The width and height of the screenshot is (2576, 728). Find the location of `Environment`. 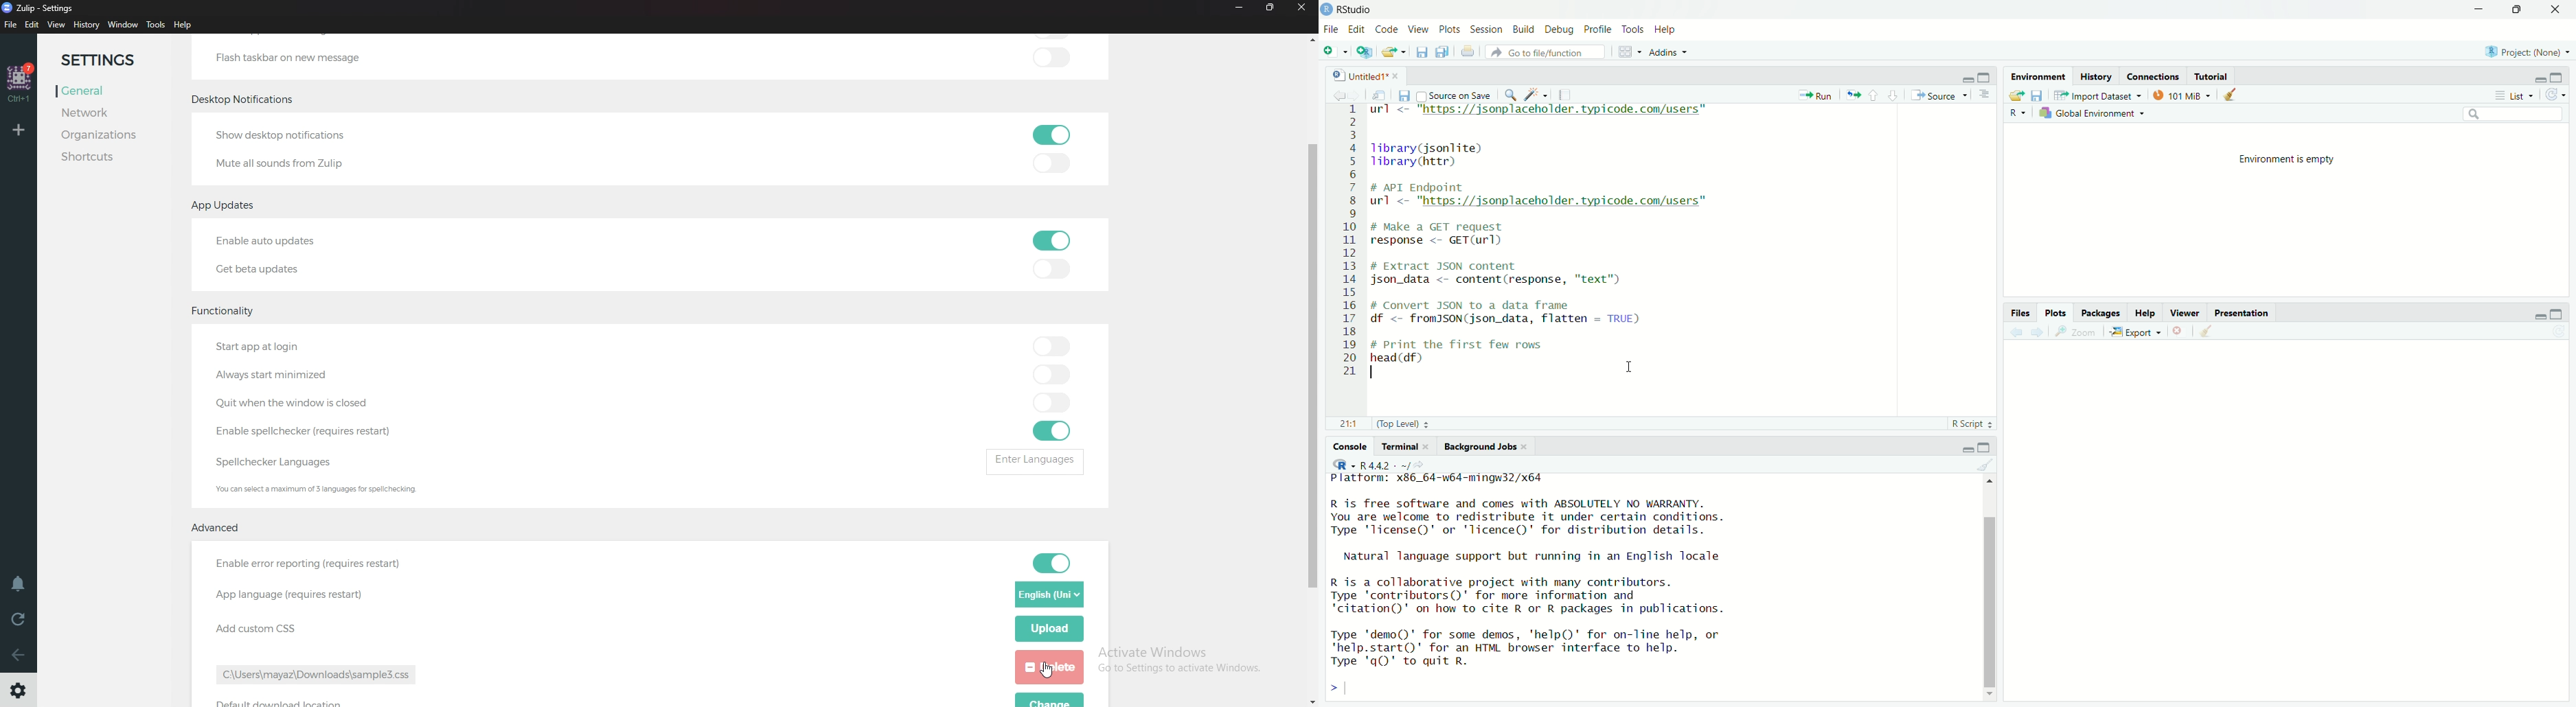

Environment is located at coordinates (2038, 78).